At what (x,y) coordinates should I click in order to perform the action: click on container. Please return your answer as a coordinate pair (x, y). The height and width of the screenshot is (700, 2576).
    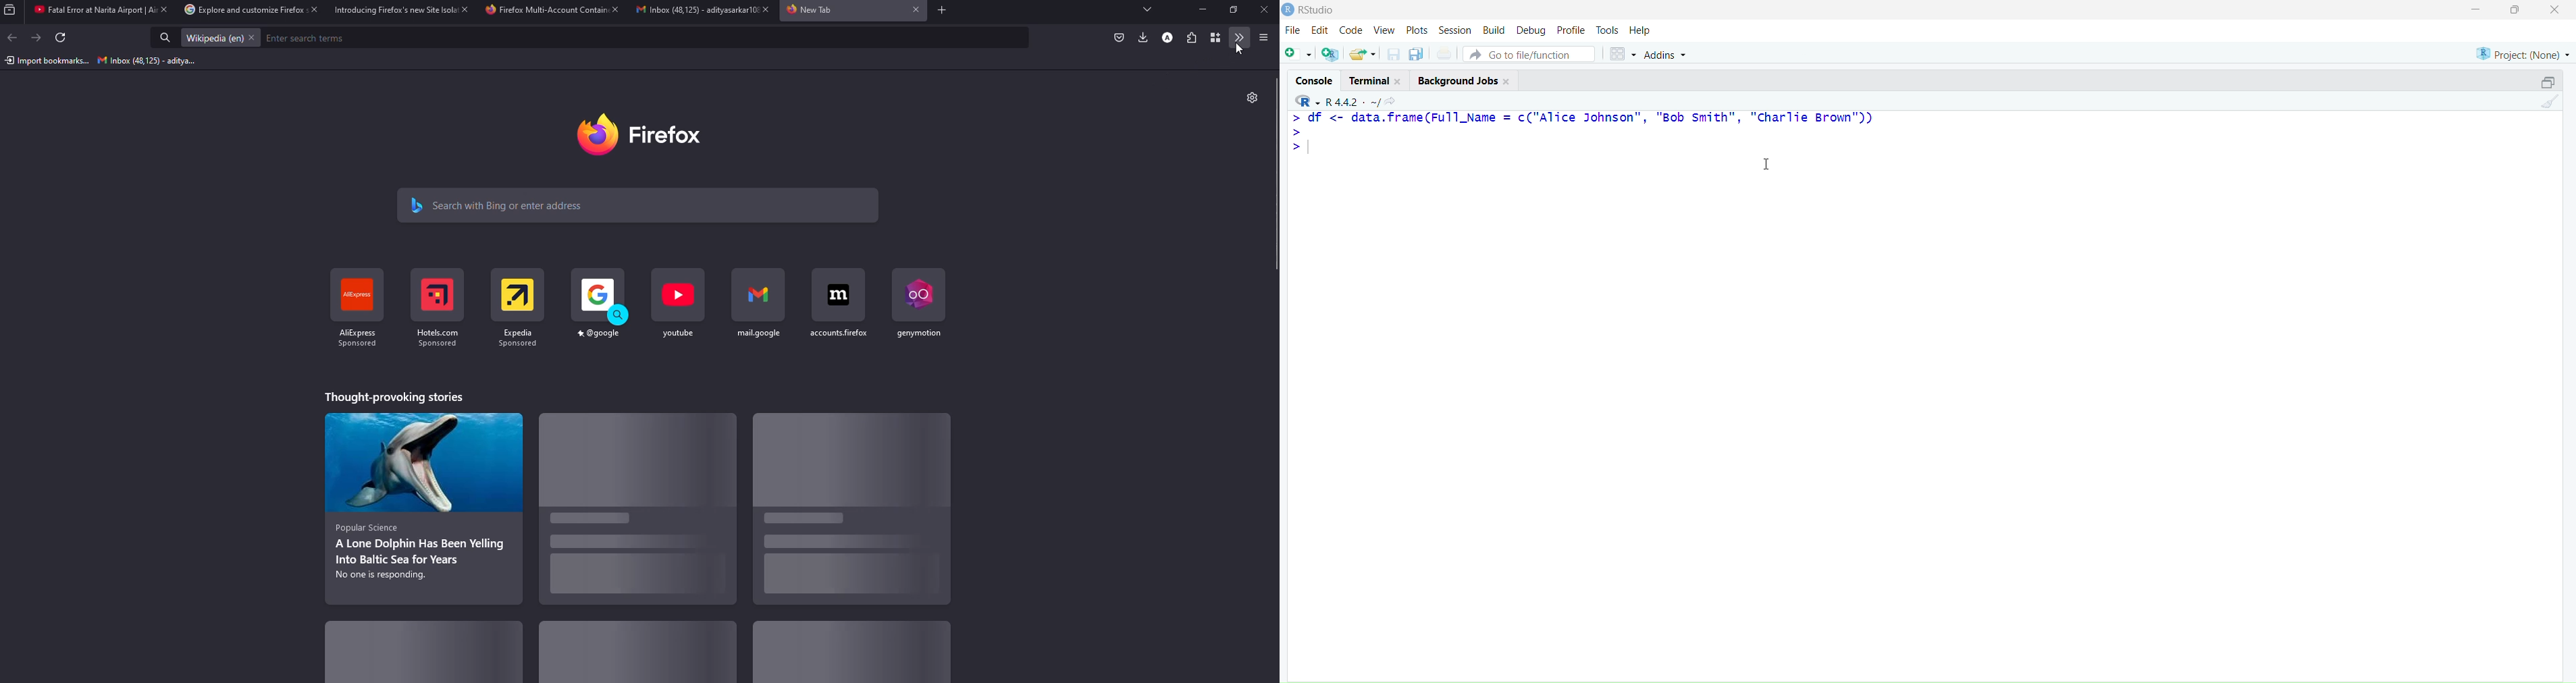
    Looking at the image, I should click on (1218, 38).